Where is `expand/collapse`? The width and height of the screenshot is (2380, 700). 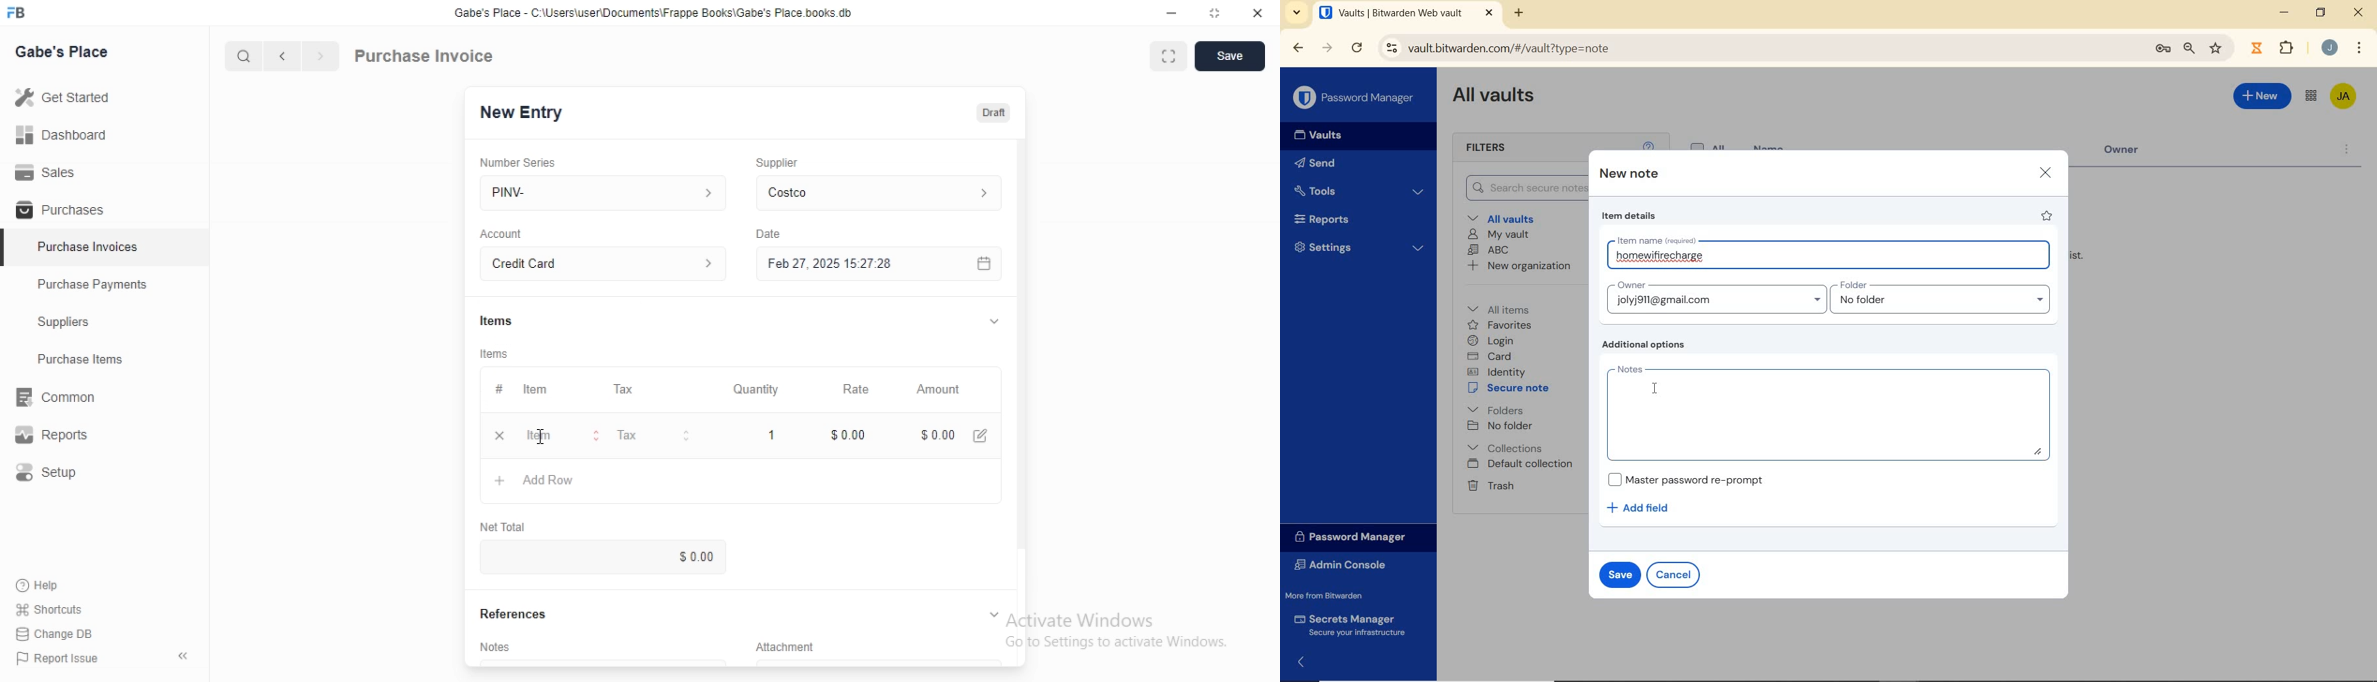 expand/collapse is located at coordinates (1297, 664).